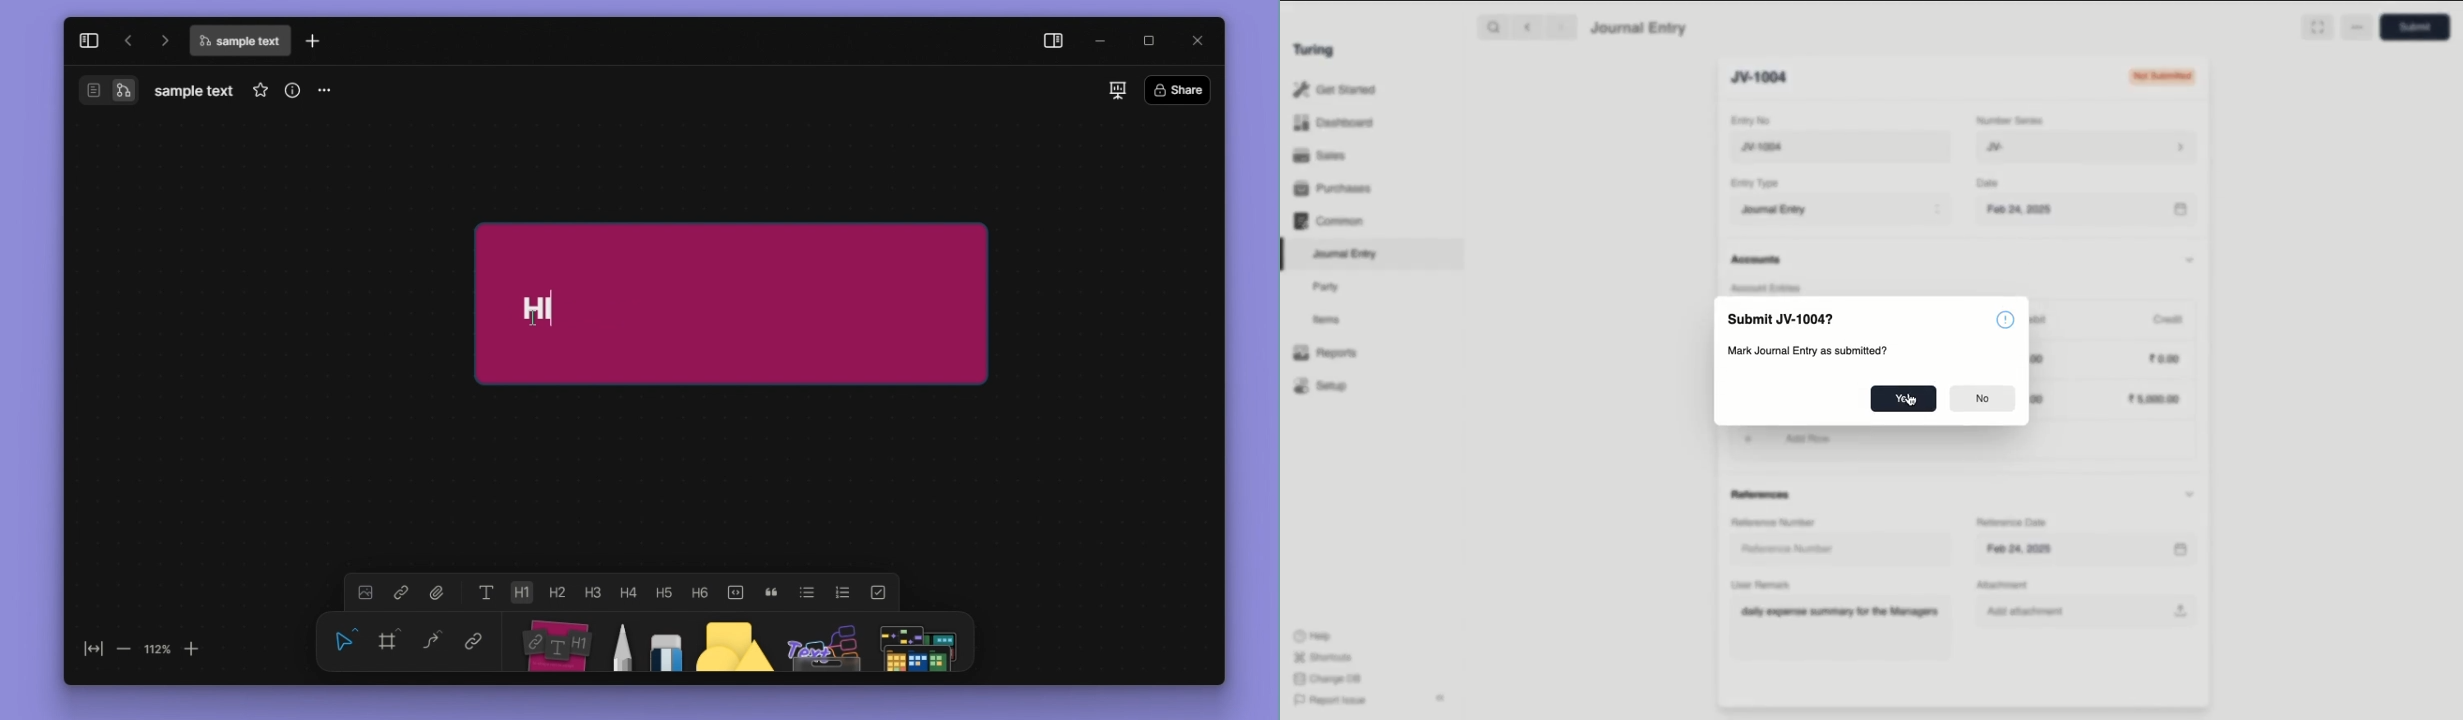  I want to click on Report Issue, so click(1332, 701).